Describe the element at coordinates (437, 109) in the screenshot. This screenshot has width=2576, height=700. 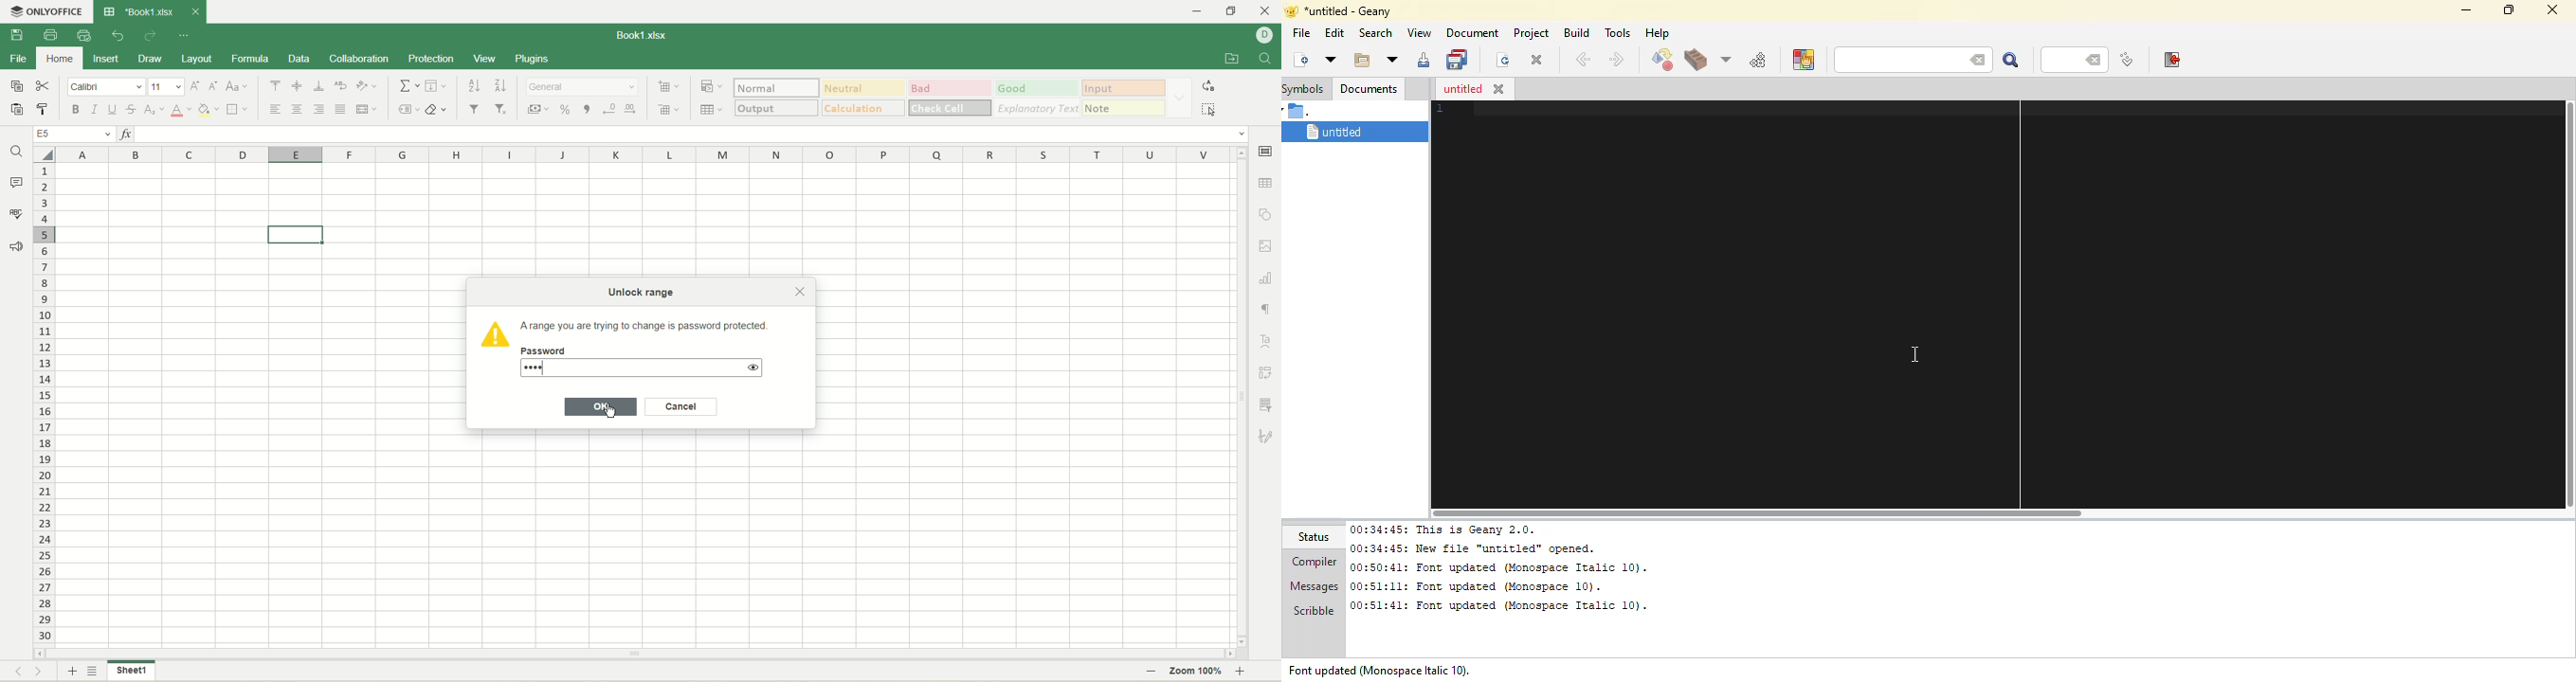
I see `clear` at that location.